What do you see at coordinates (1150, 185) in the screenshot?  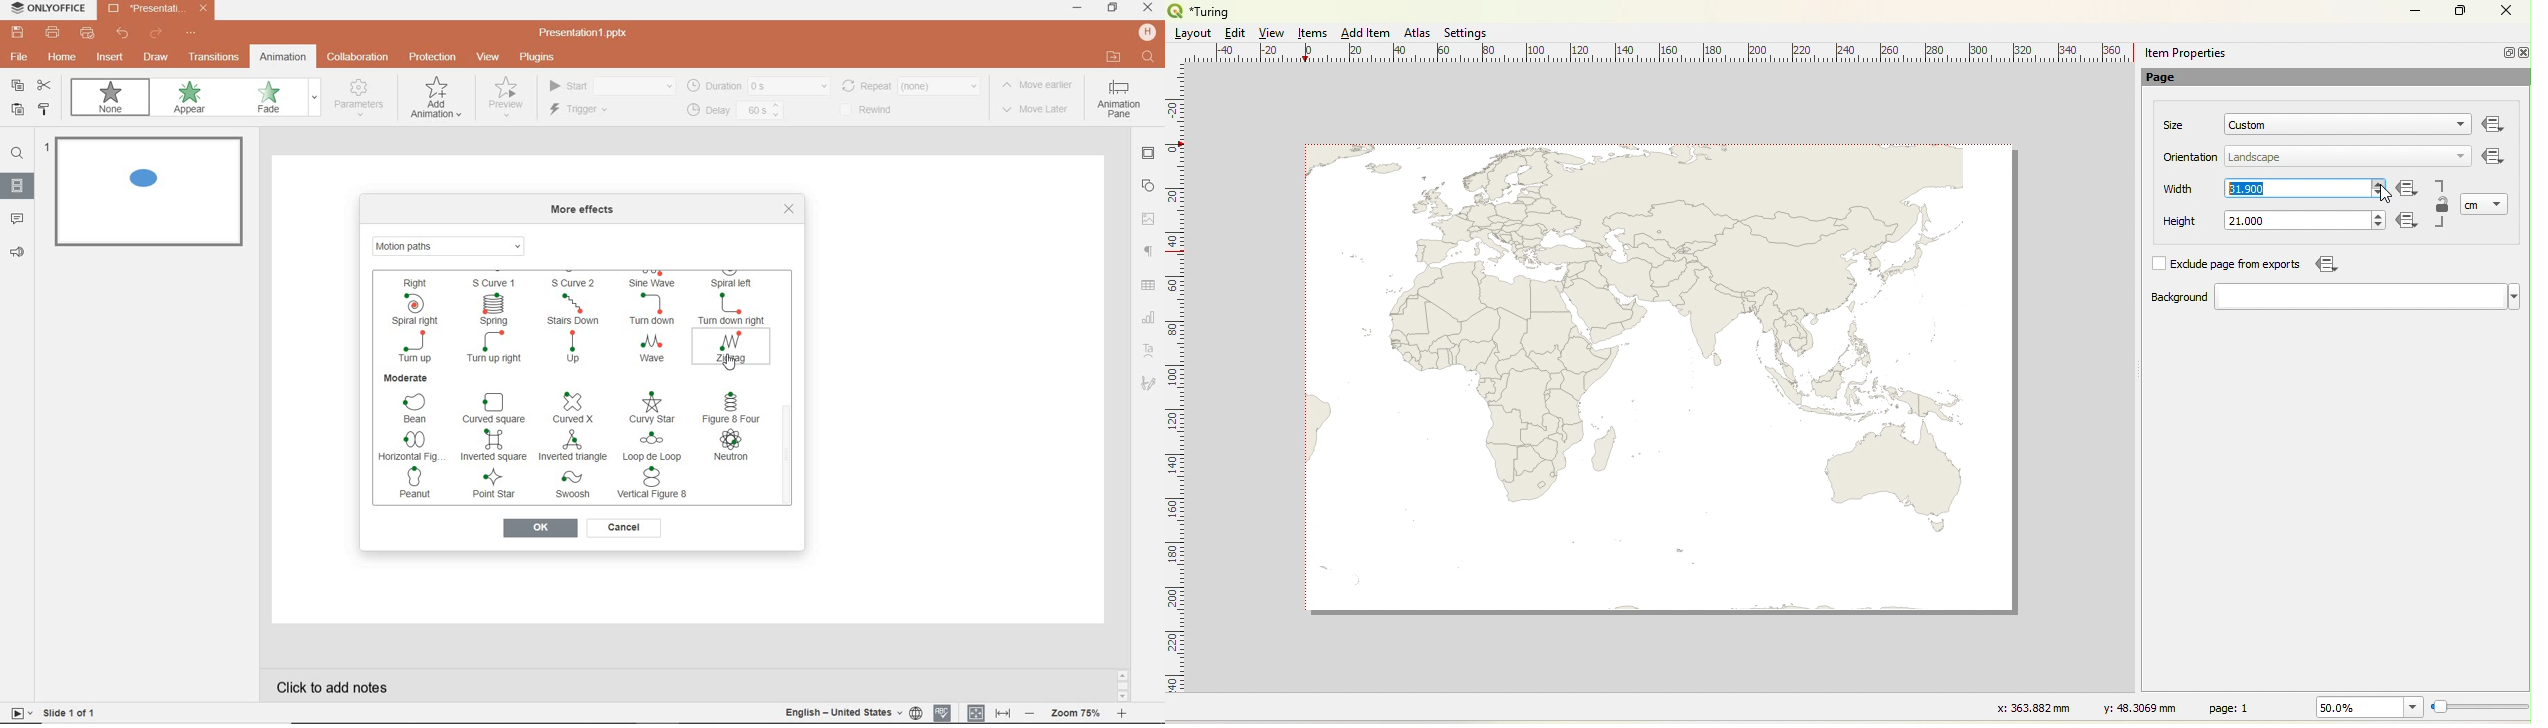 I see `shape settings` at bounding box center [1150, 185].